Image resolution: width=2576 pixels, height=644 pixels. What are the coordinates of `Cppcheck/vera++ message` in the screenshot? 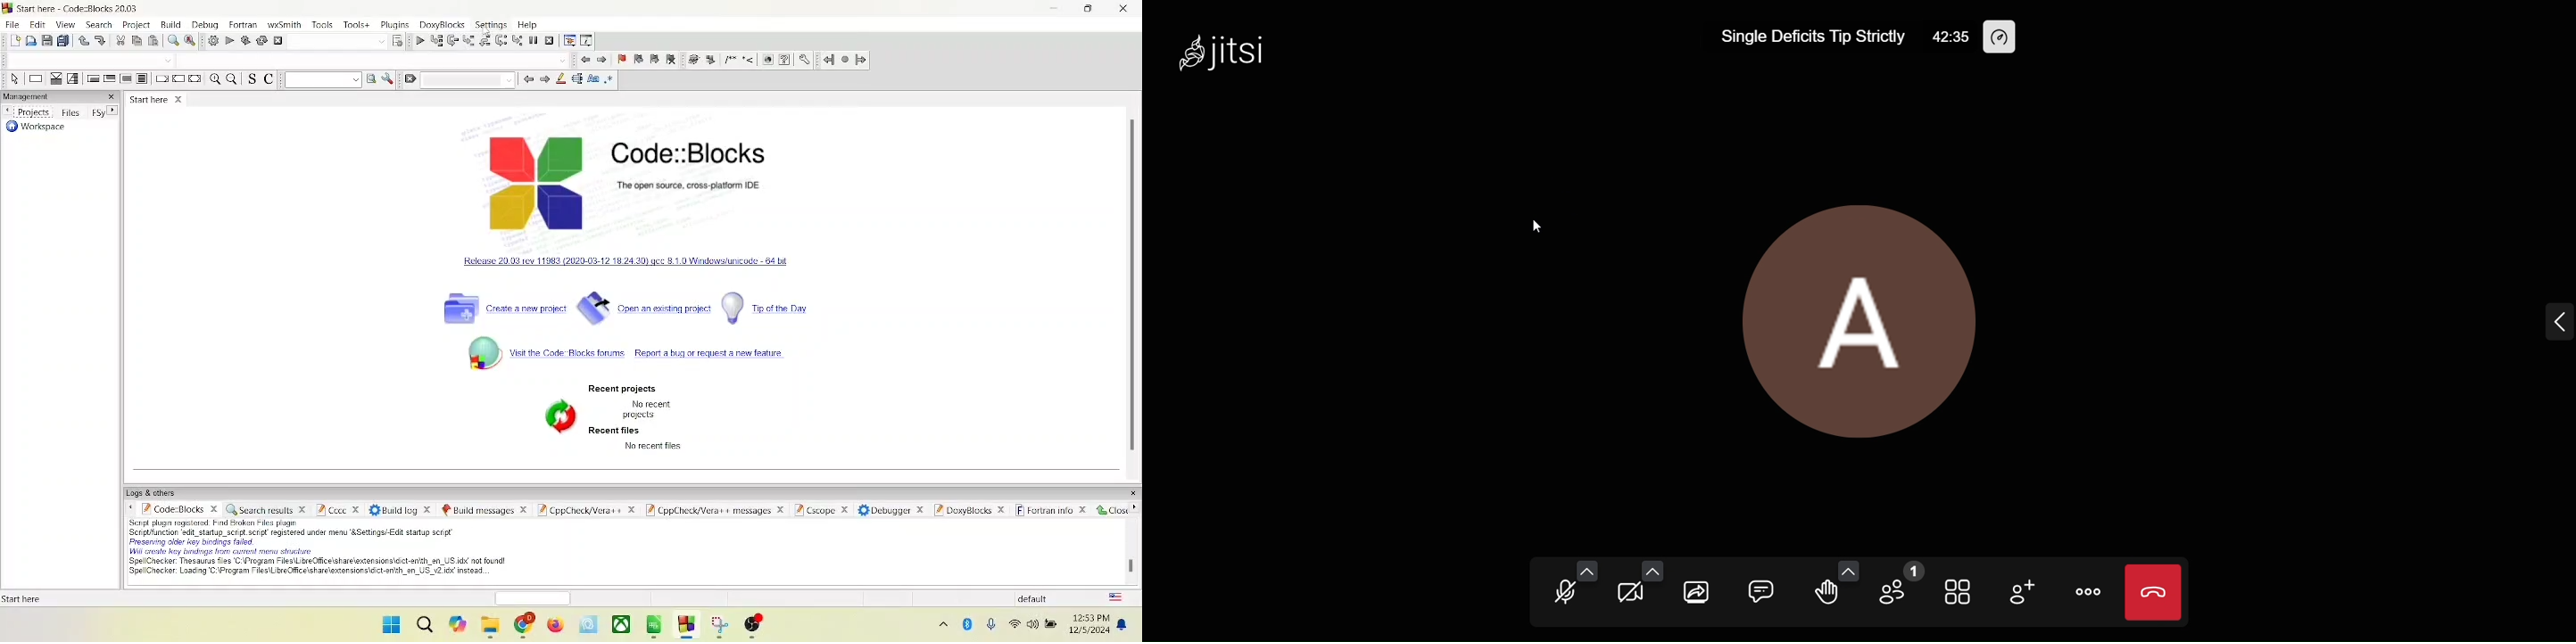 It's located at (715, 508).